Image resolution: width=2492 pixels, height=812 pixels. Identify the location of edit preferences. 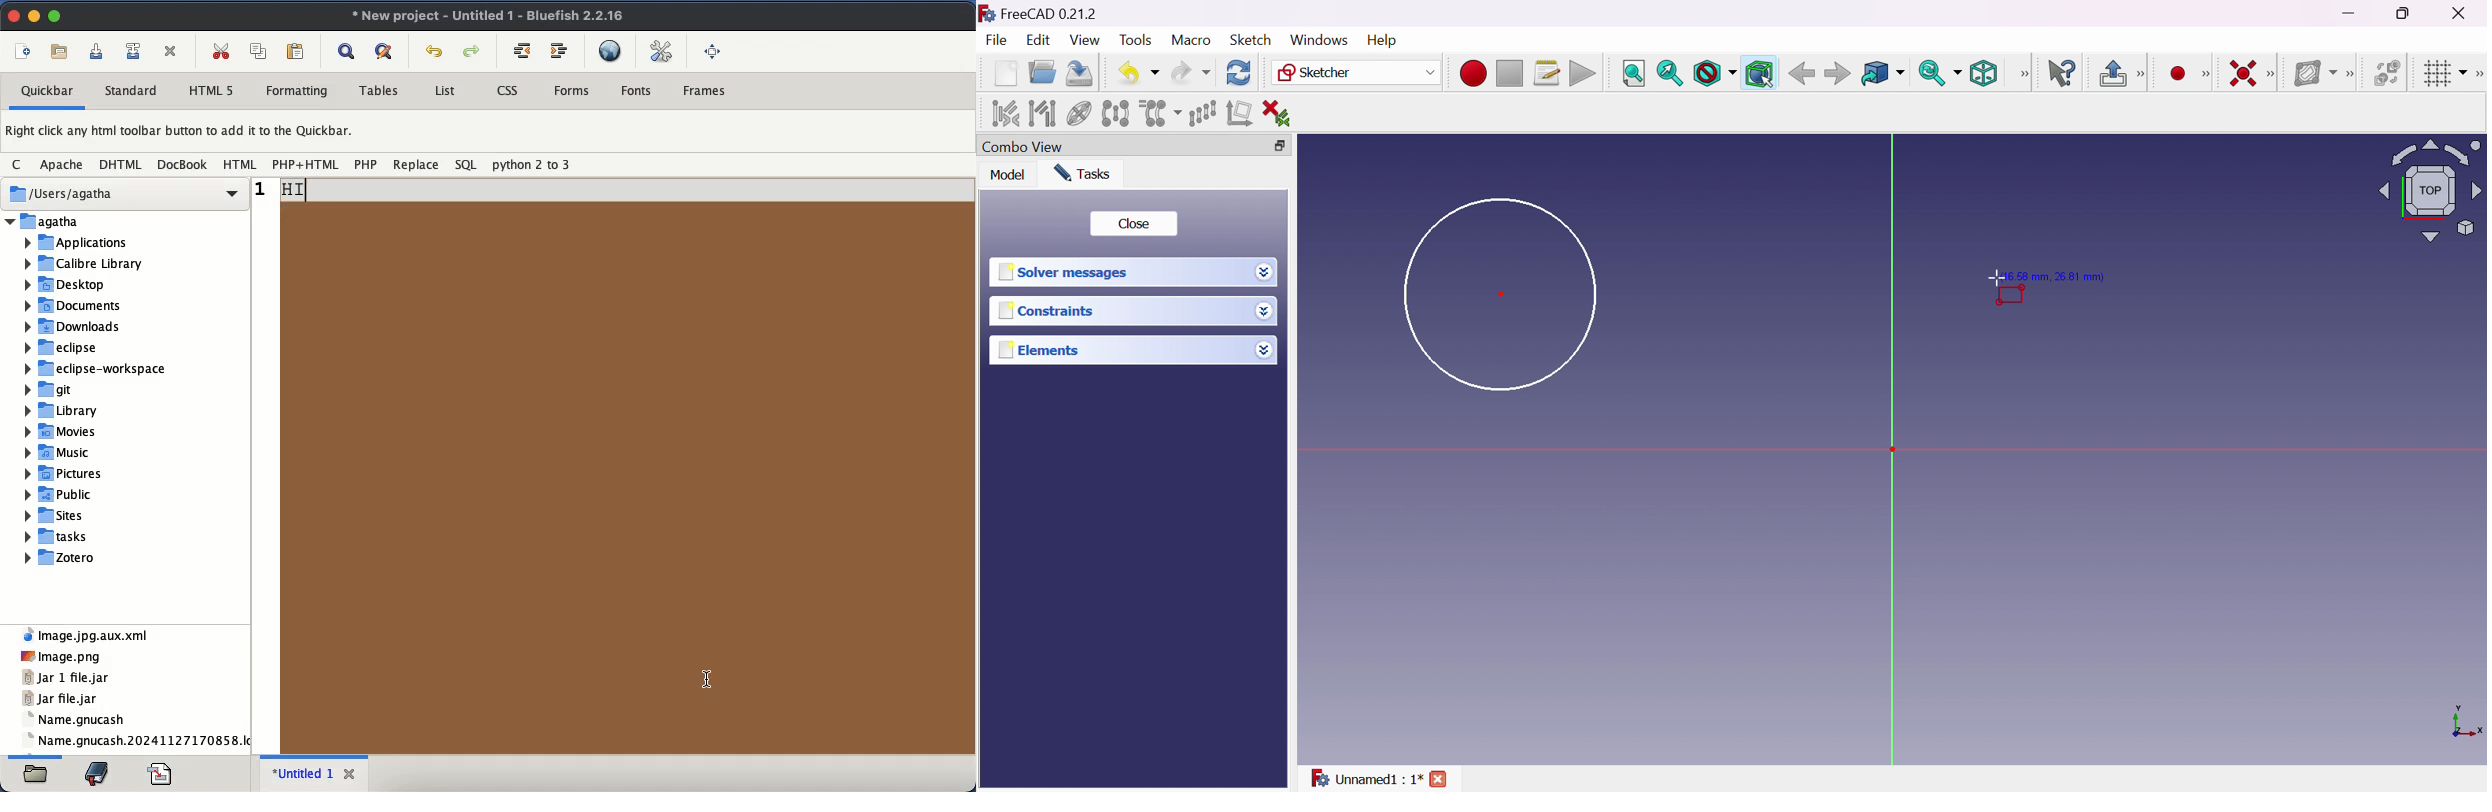
(661, 52).